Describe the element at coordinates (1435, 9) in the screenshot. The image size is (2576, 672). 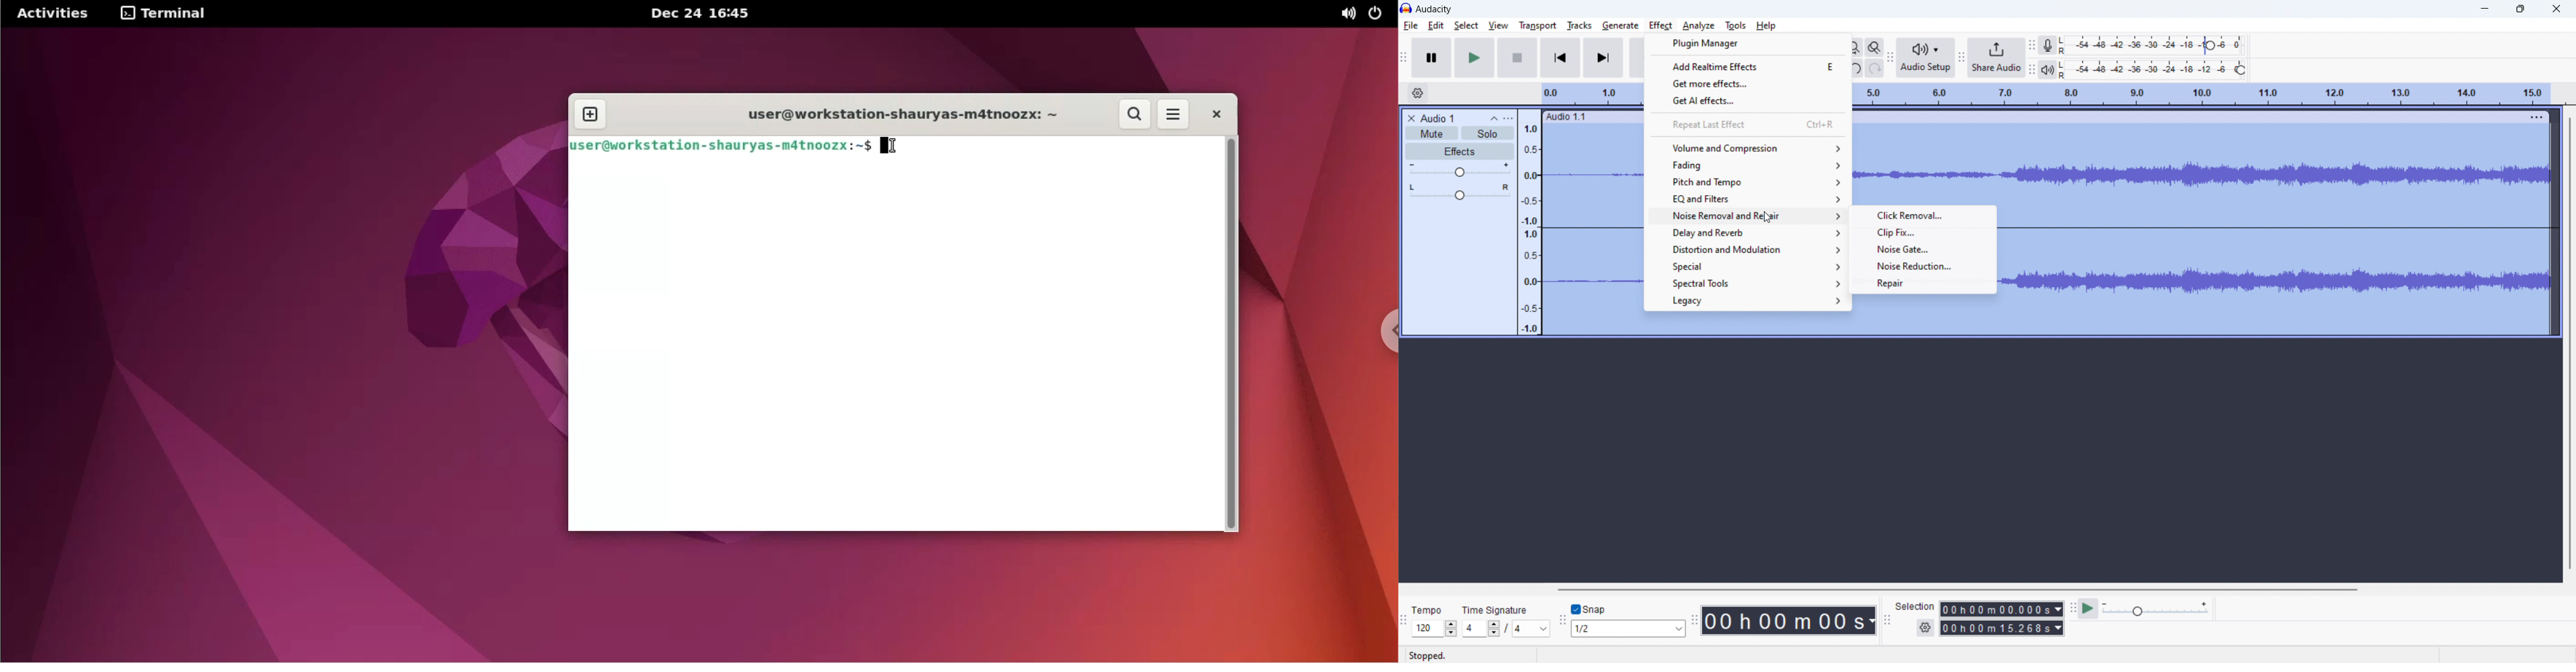
I see `title` at that location.